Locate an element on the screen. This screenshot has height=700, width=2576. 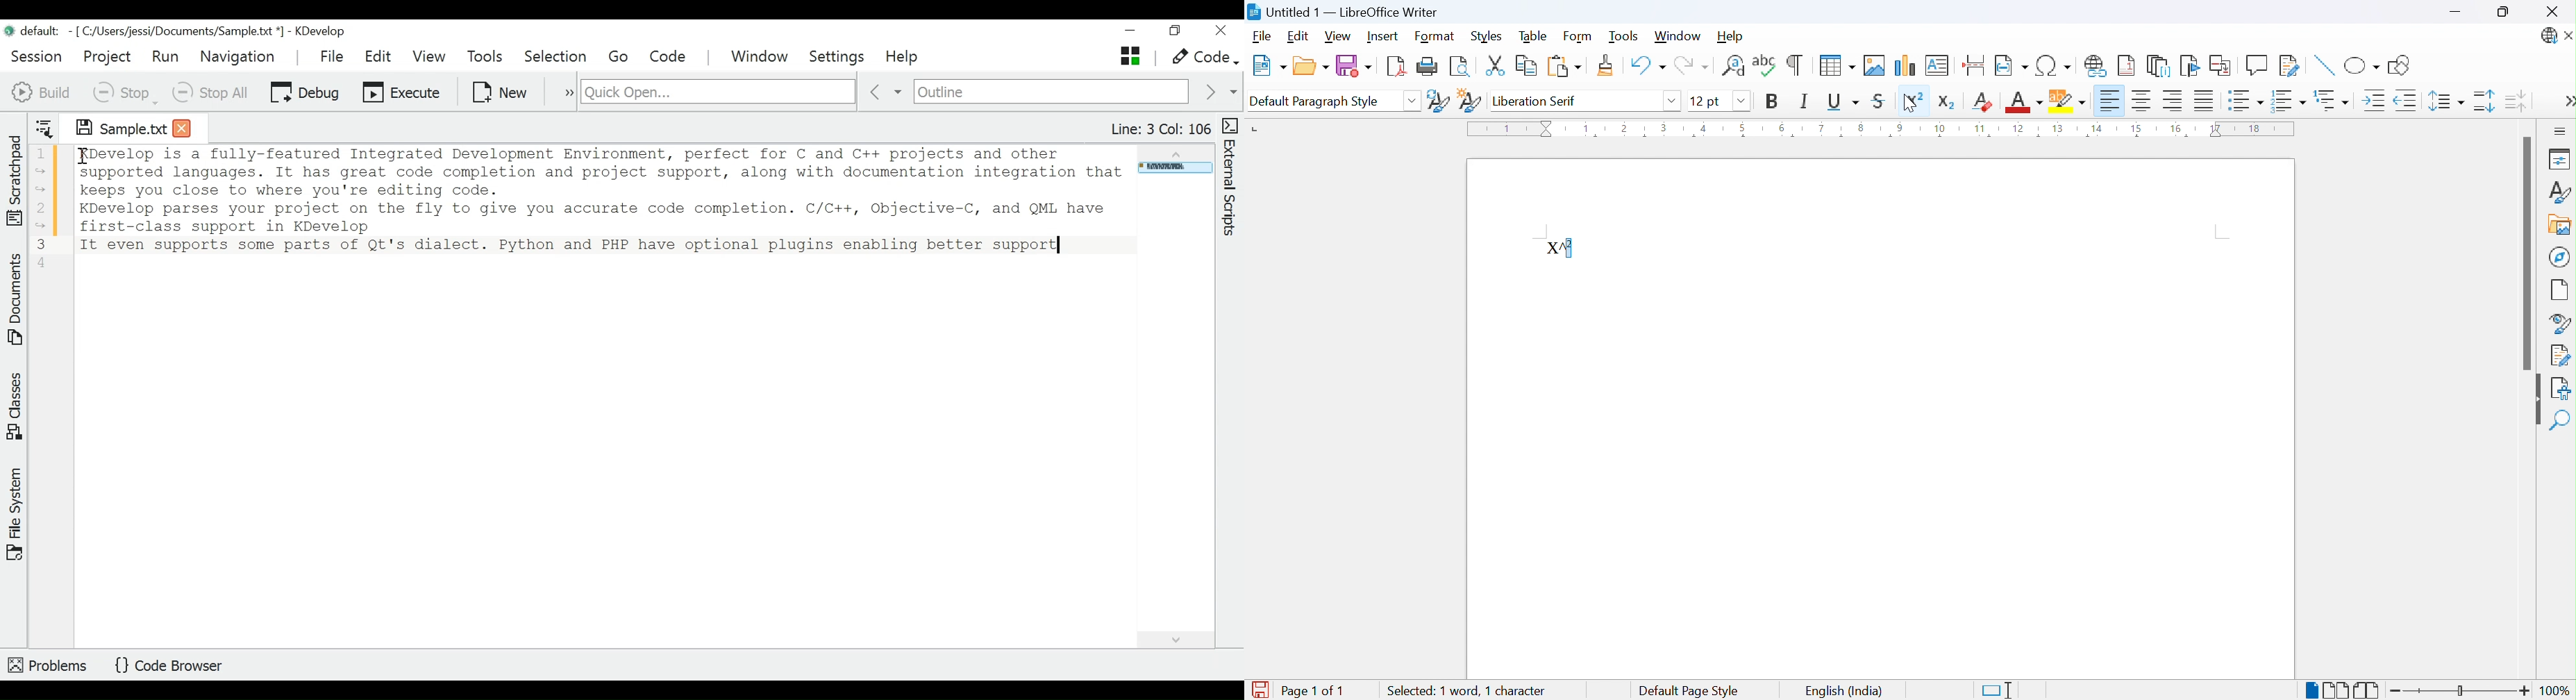
Style inspector is located at coordinates (2559, 322).